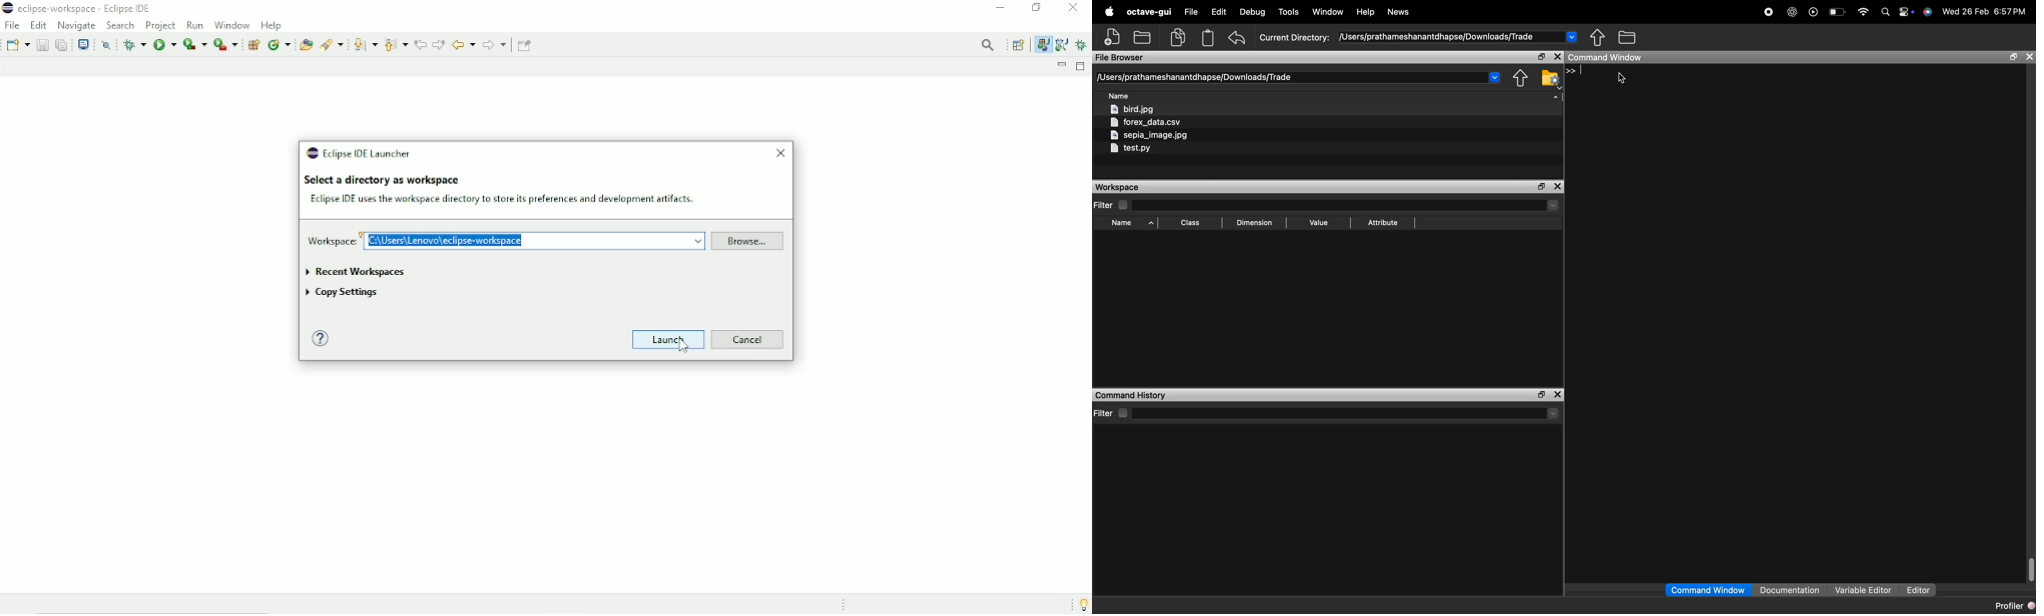 The image size is (2044, 616). Describe the element at coordinates (1790, 590) in the screenshot. I see `documentation` at that location.